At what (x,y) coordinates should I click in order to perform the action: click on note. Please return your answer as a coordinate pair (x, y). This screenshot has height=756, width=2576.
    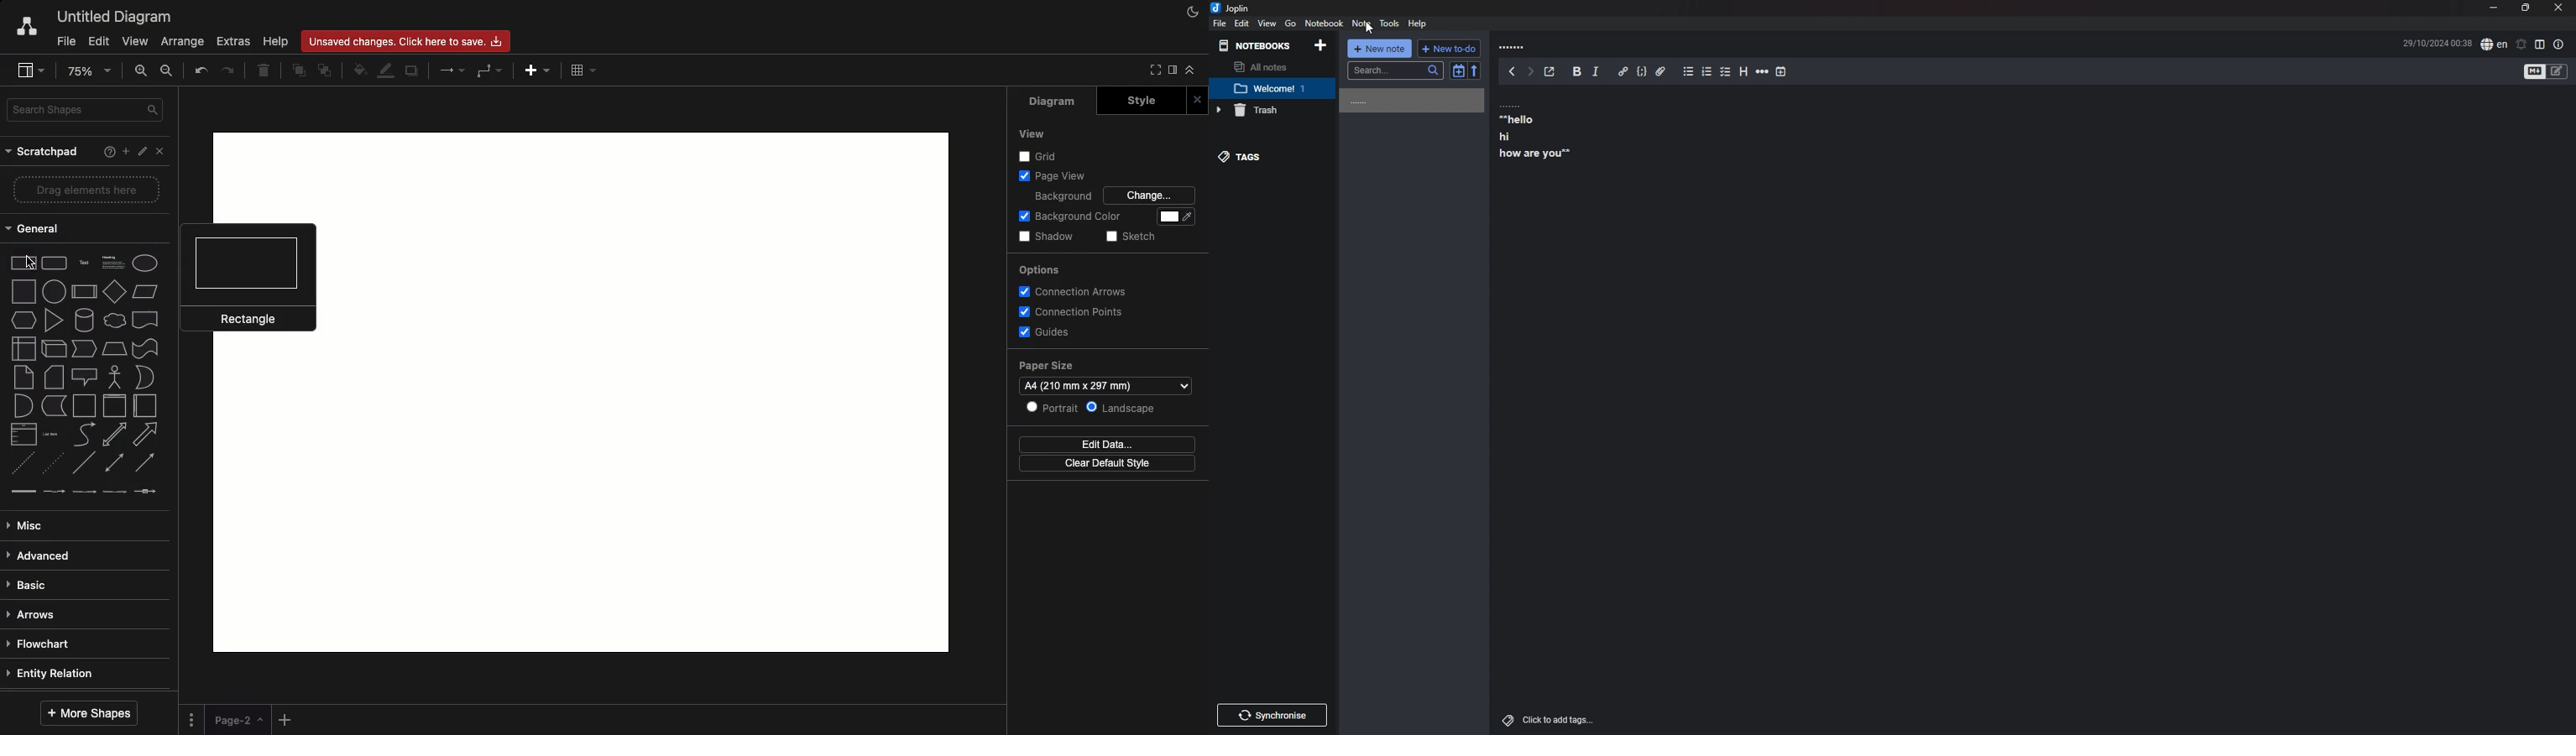
    Looking at the image, I should click on (1549, 132).